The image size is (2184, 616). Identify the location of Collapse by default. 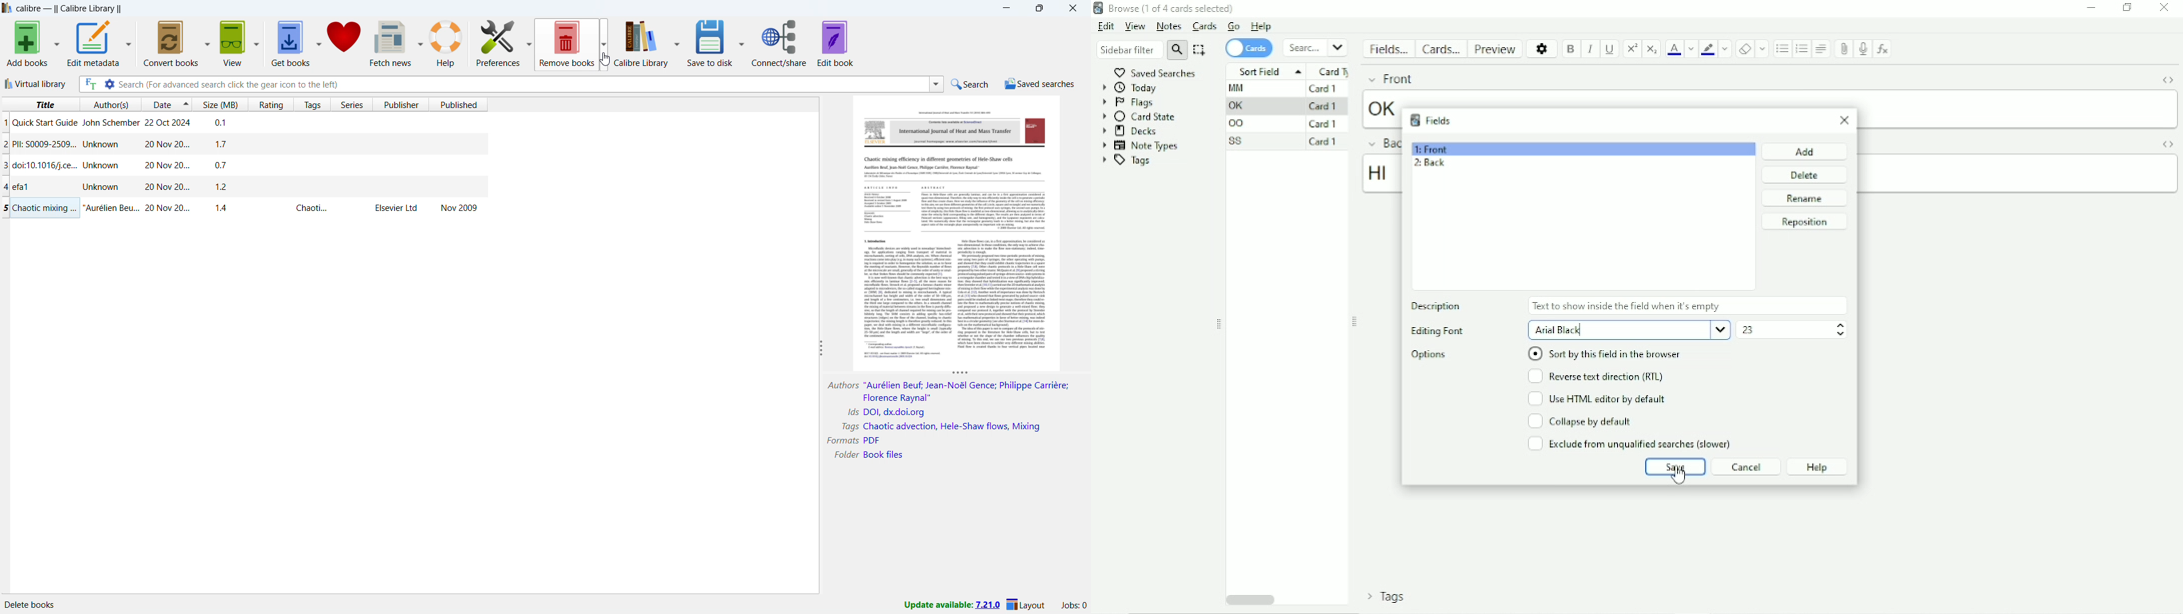
(1580, 422).